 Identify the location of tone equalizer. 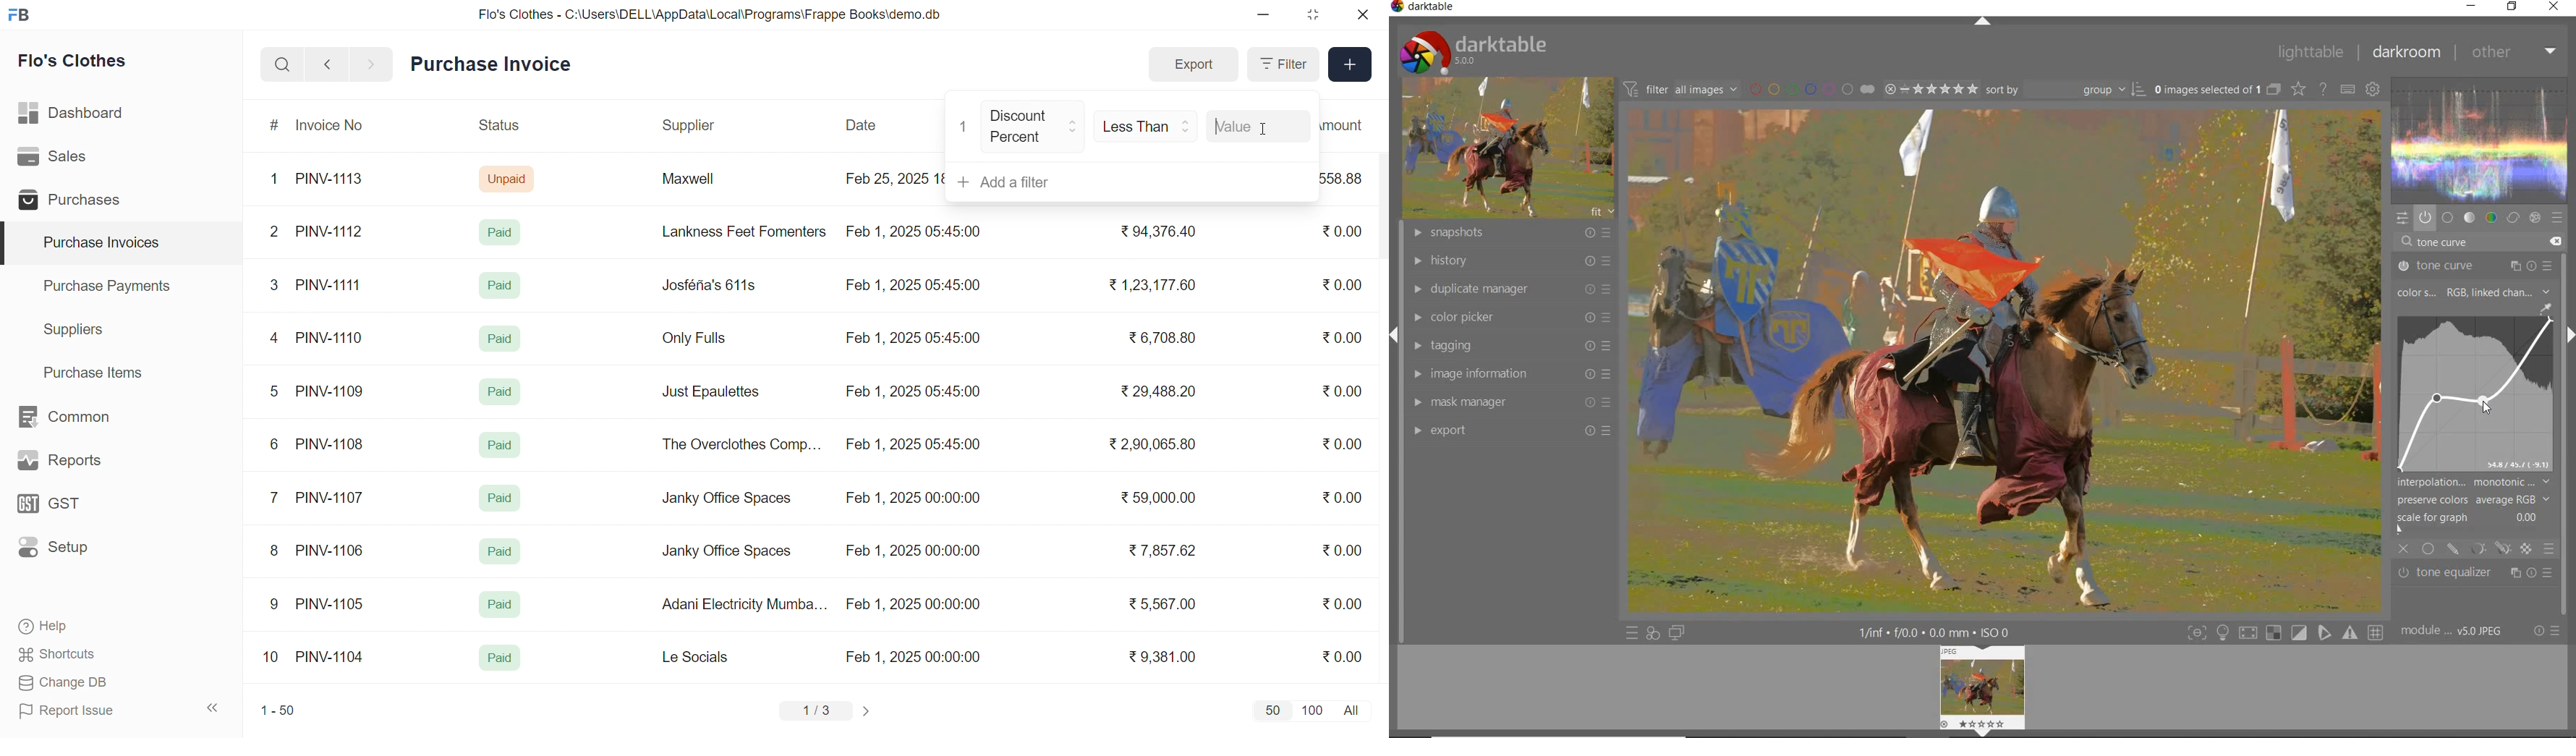
(2476, 573).